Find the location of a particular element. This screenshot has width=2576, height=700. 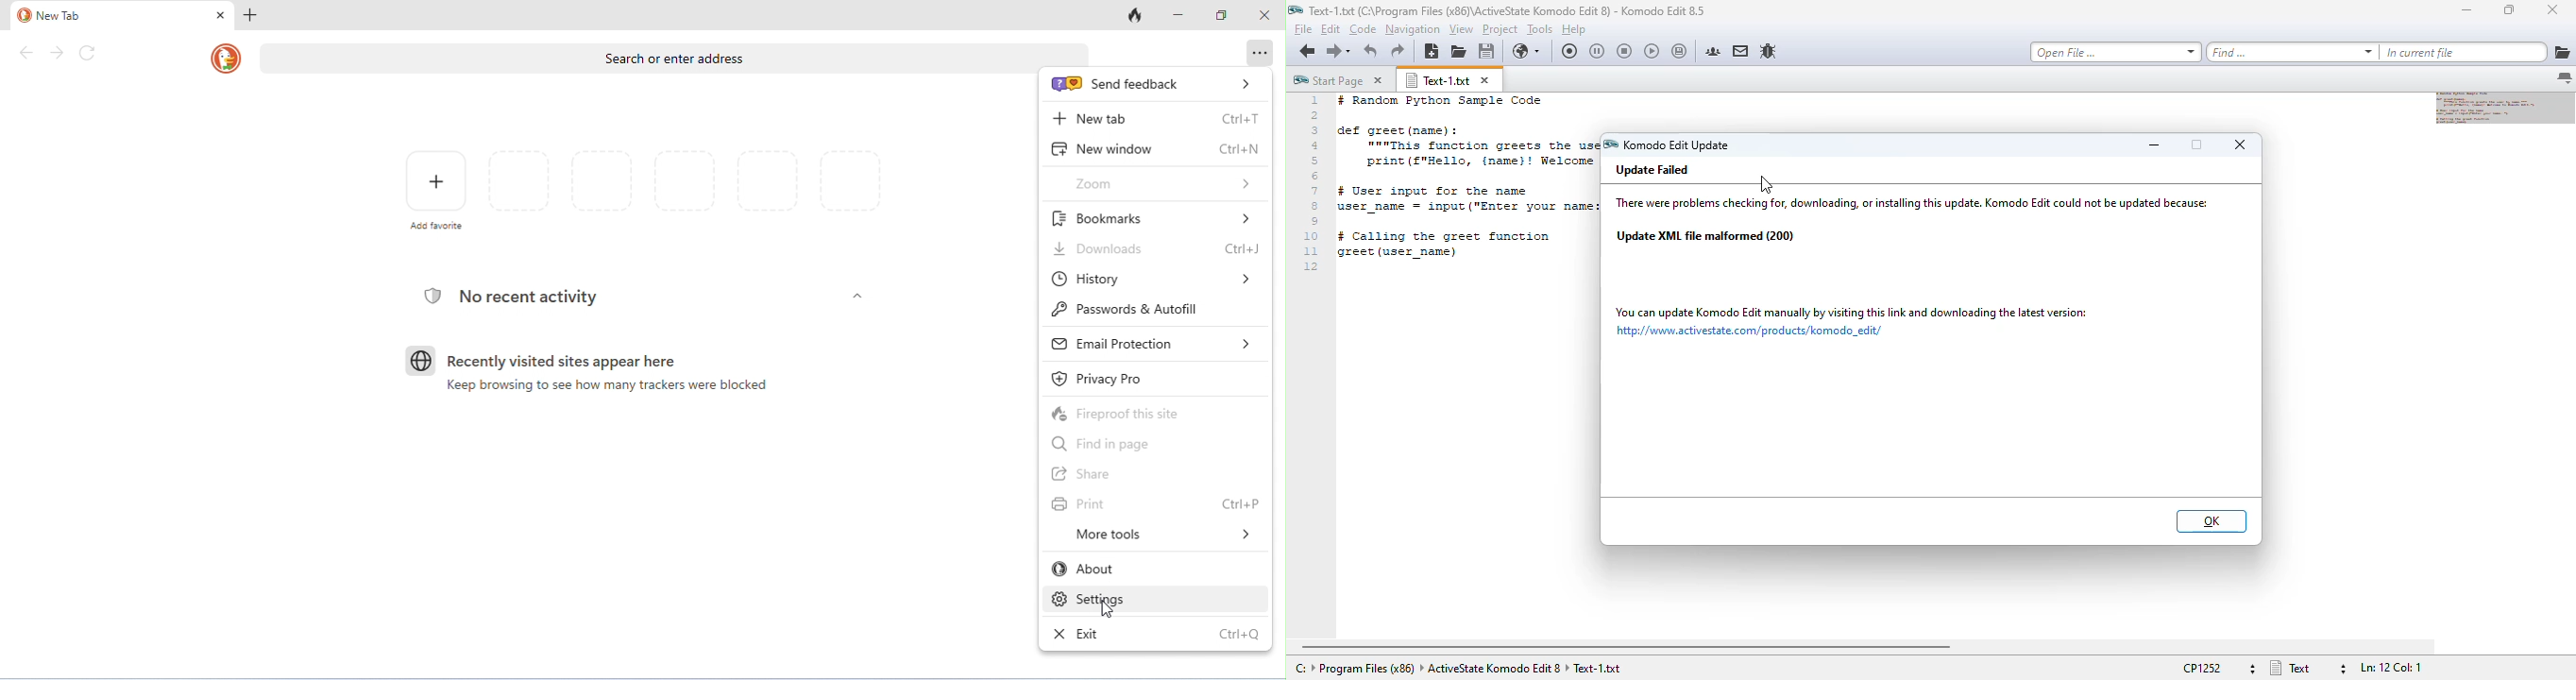

recently visited sites appear here is located at coordinates (543, 360).